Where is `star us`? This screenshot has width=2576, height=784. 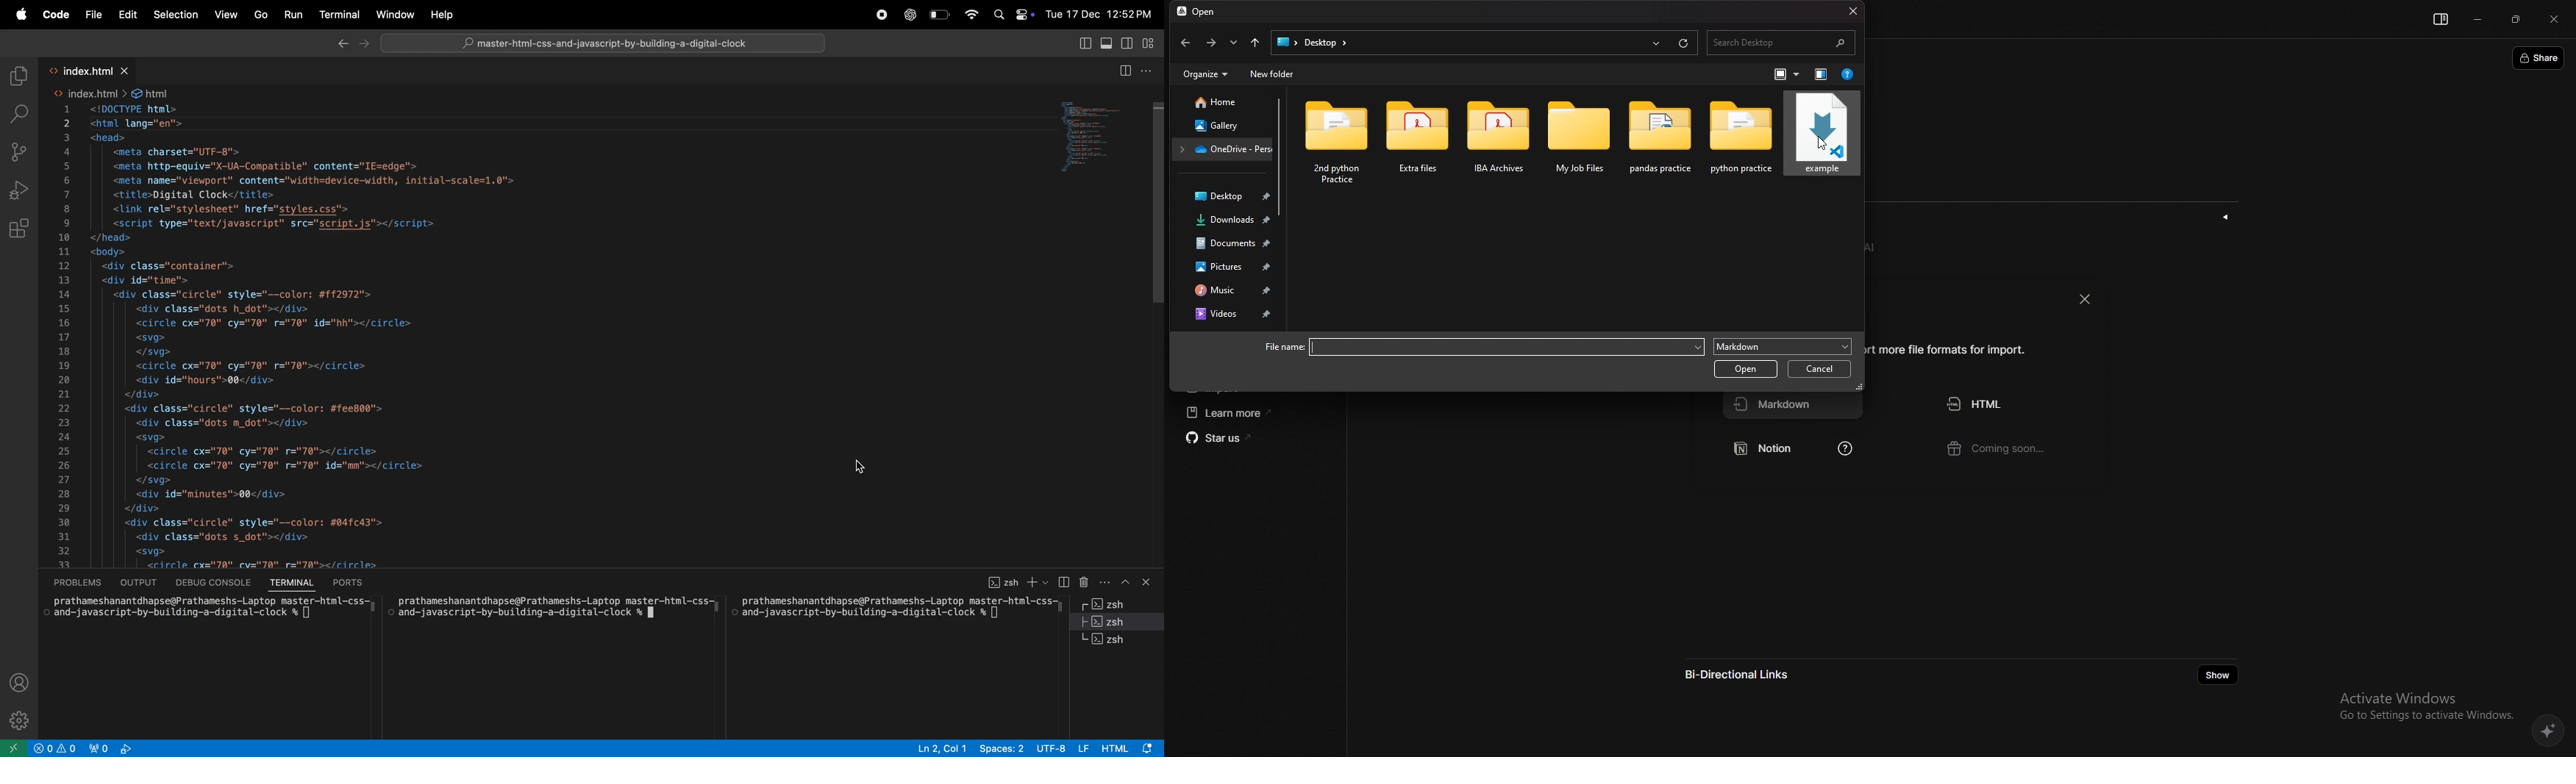 star us is located at coordinates (1253, 438).